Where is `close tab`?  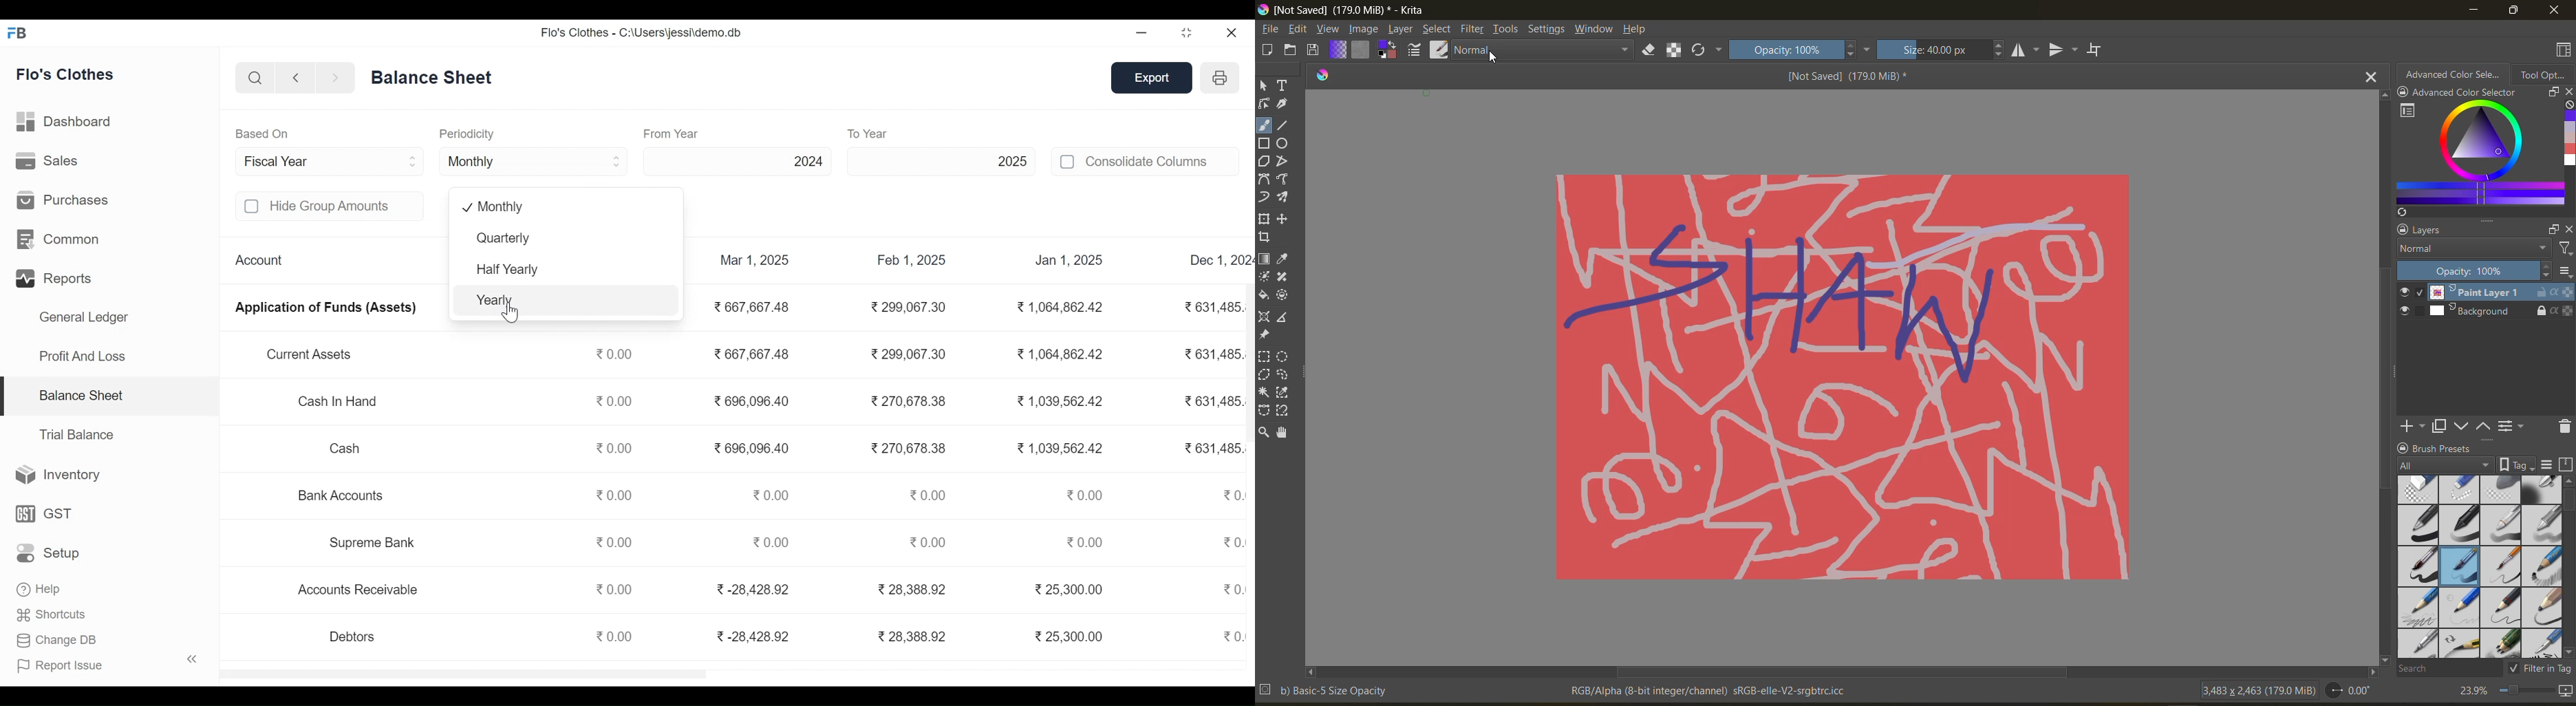
close tab is located at coordinates (2369, 78).